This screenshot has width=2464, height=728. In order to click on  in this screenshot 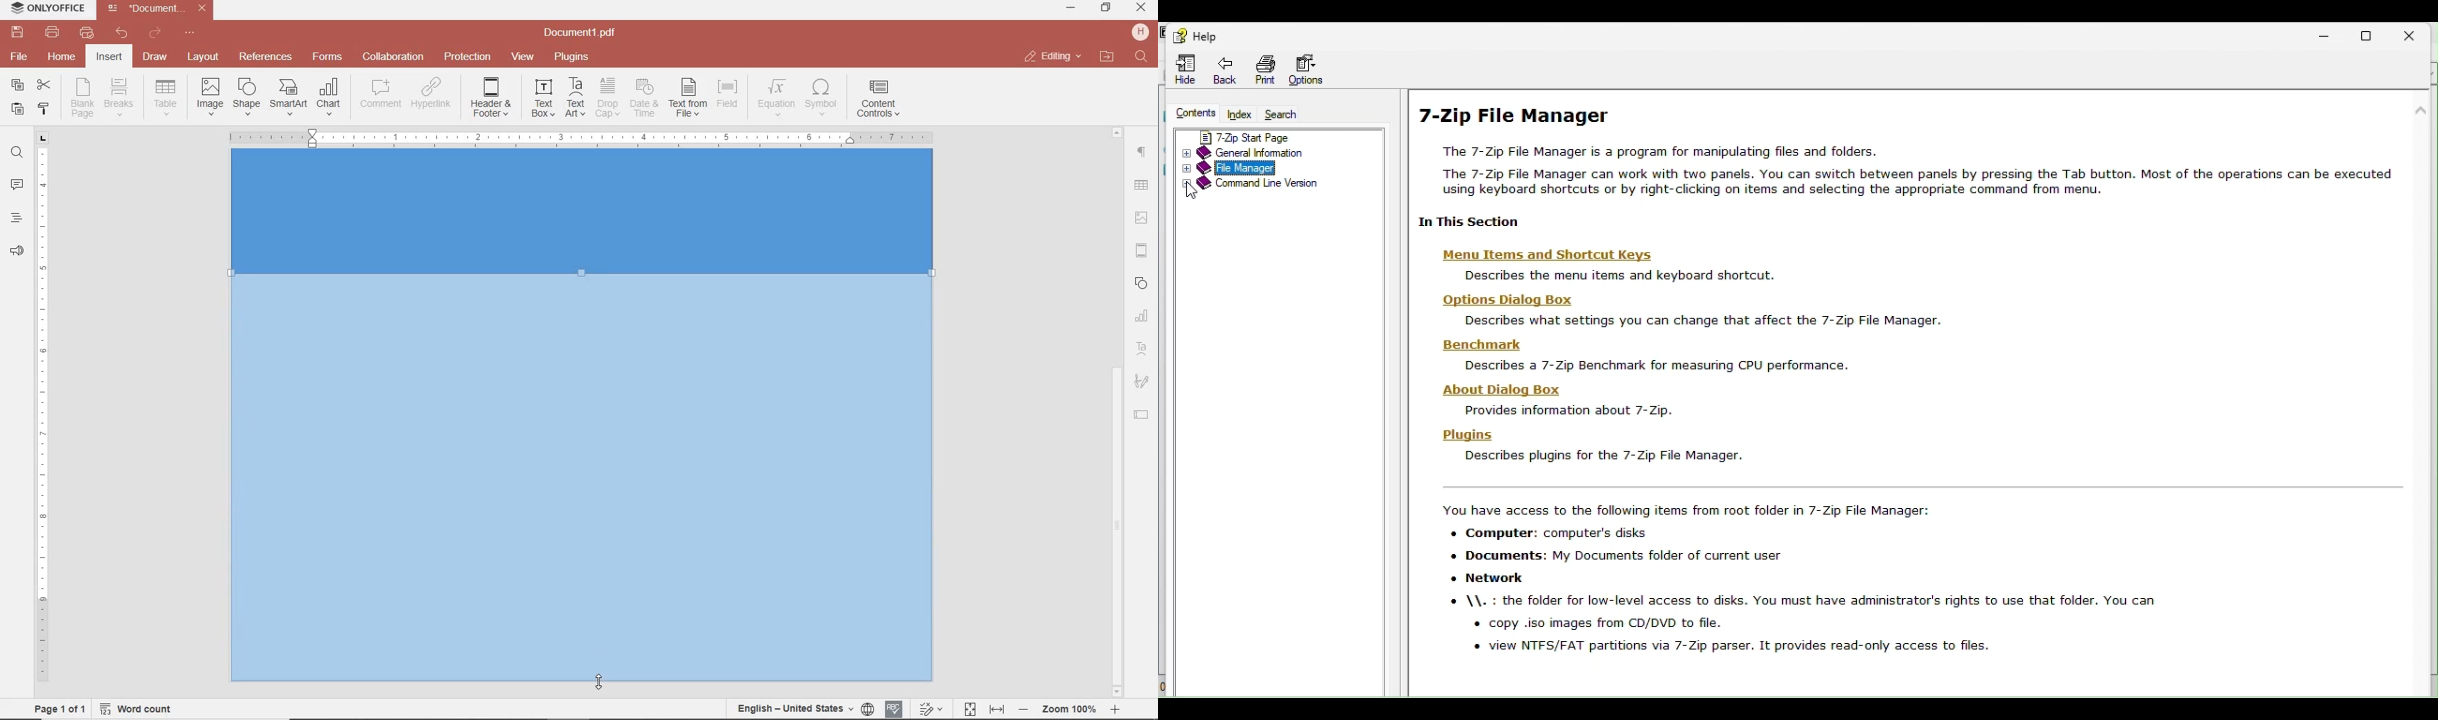, I will do `click(1070, 710)`.